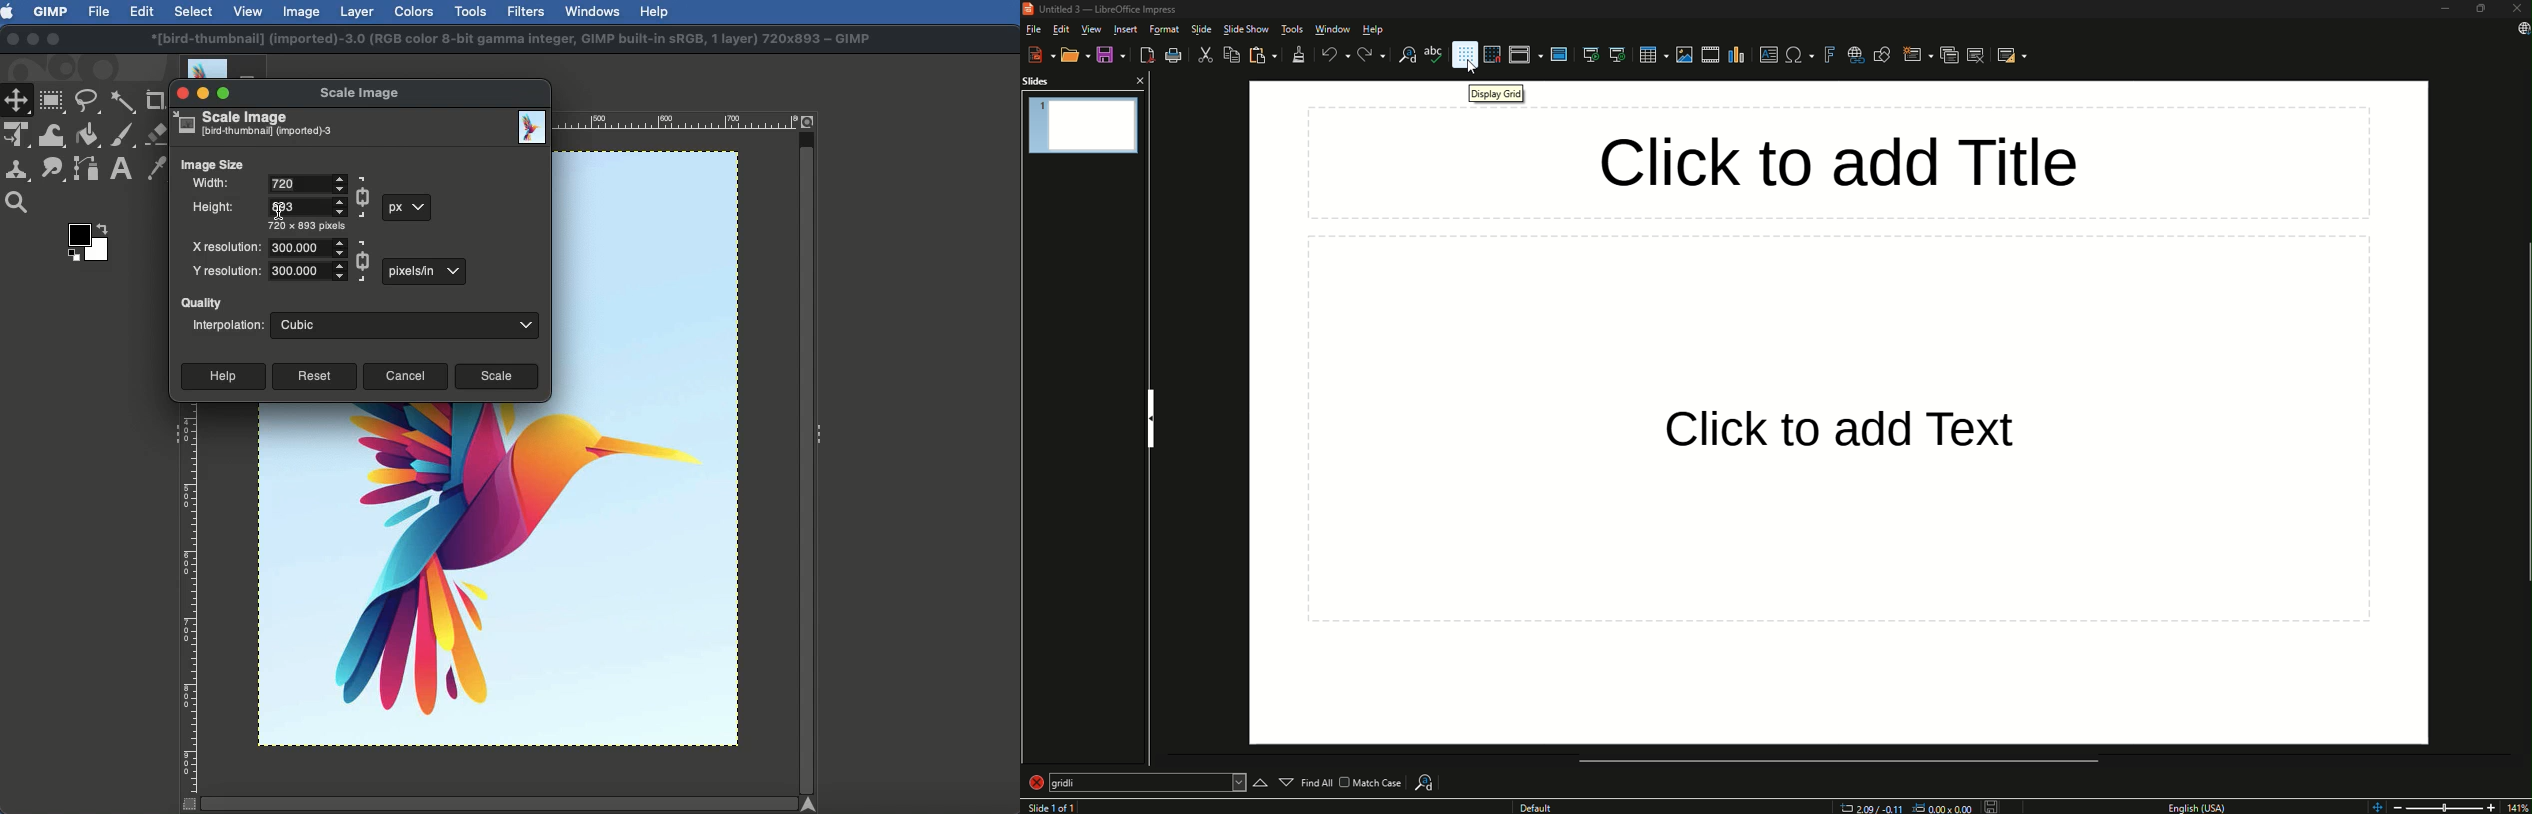  What do you see at coordinates (54, 171) in the screenshot?
I see `Smudge tool` at bounding box center [54, 171].